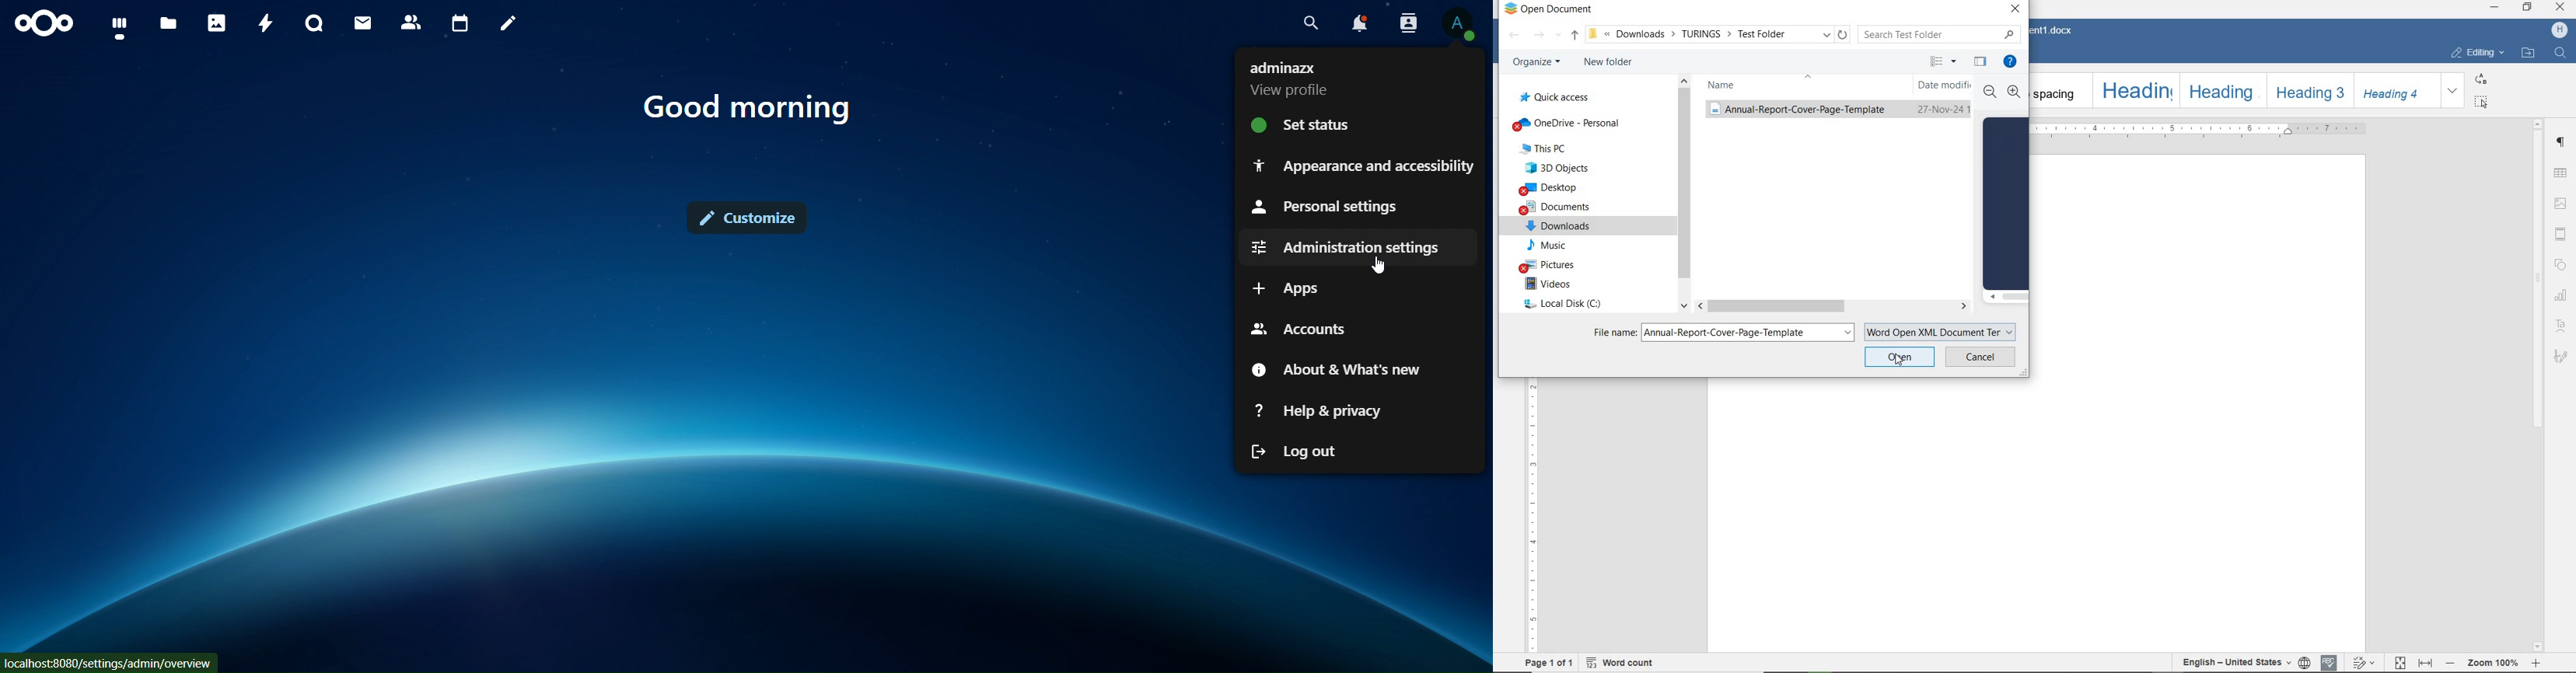 The width and height of the screenshot is (2576, 700). Describe the element at coordinates (1535, 63) in the screenshot. I see `organize` at that location.